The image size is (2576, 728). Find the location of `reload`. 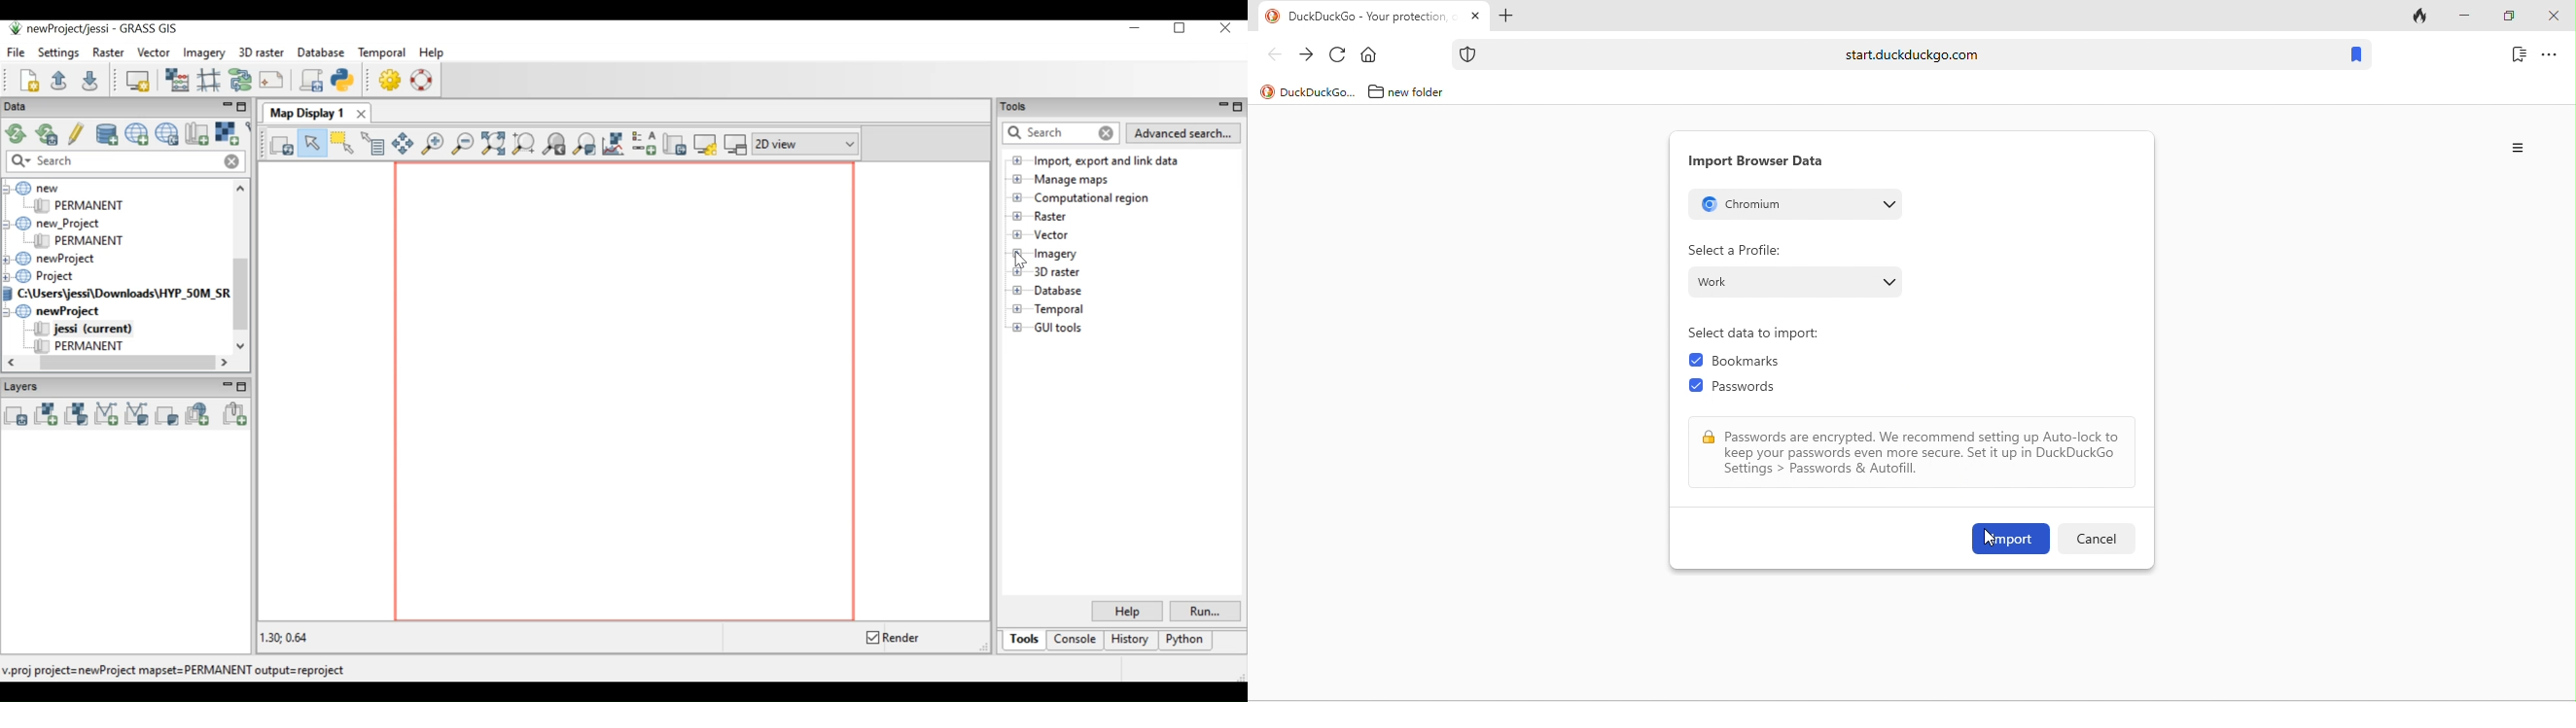

reload is located at coordinates (1338, 55).